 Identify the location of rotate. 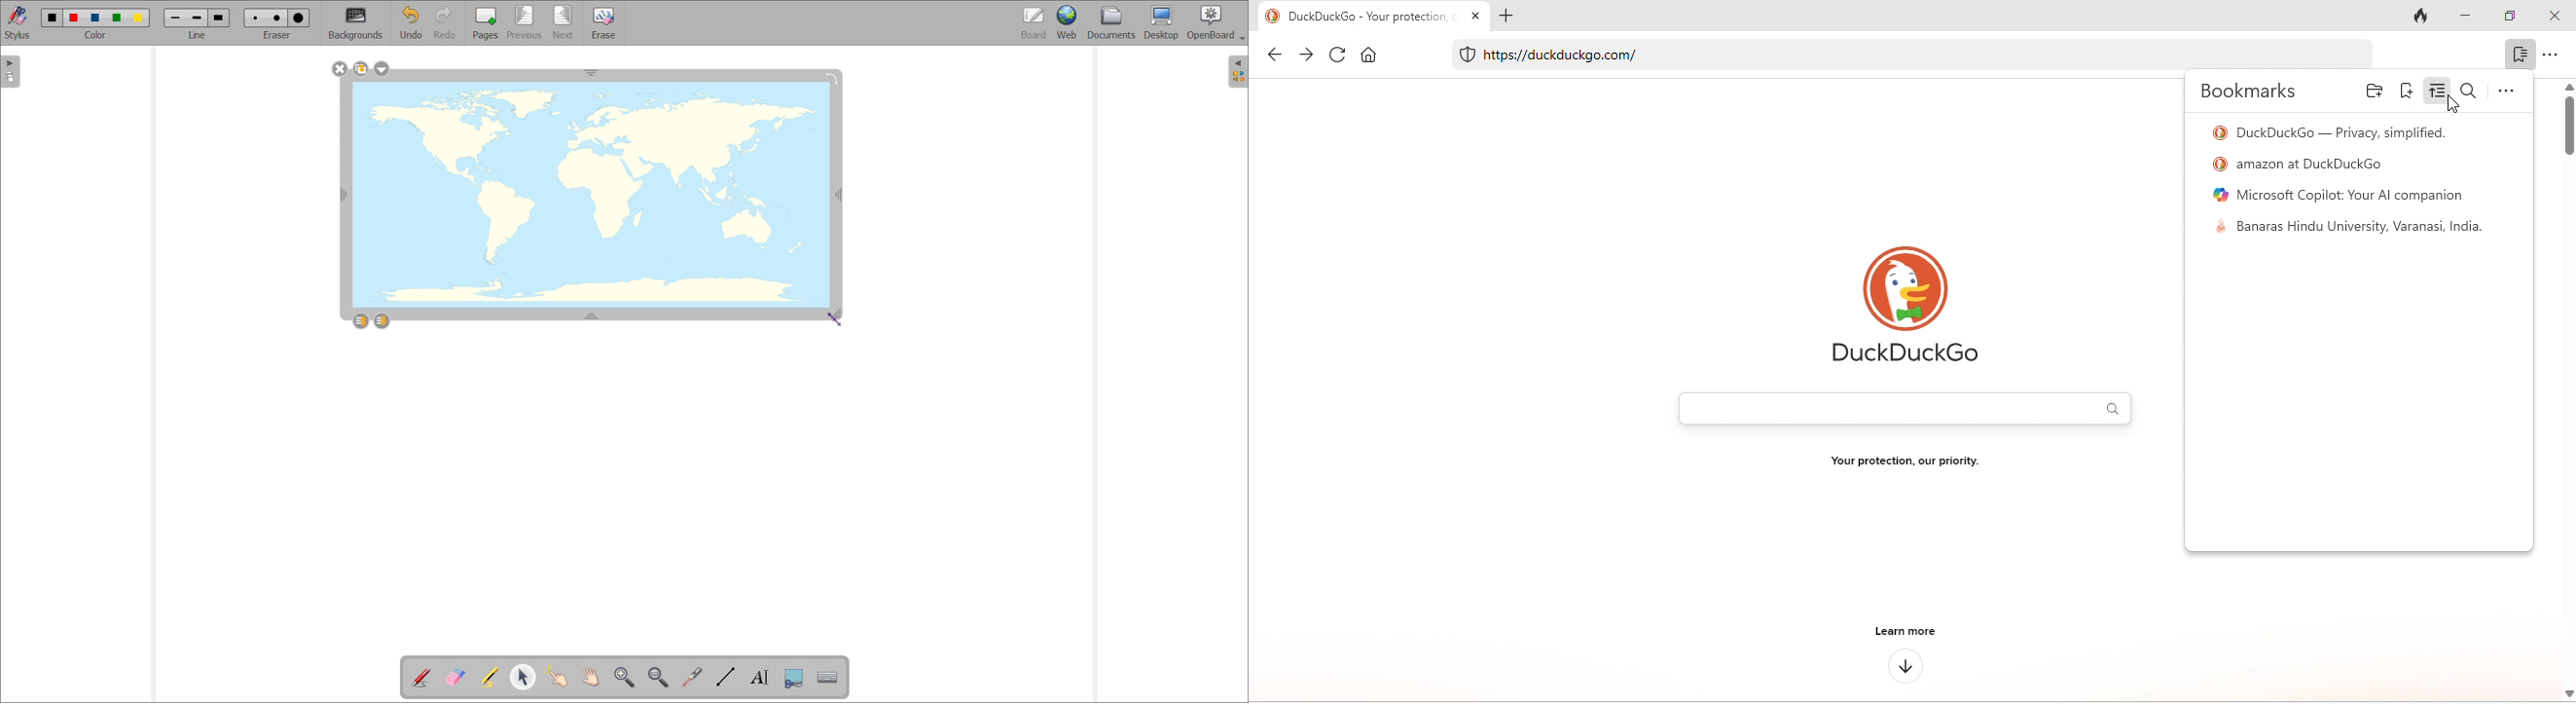
(831, 77).